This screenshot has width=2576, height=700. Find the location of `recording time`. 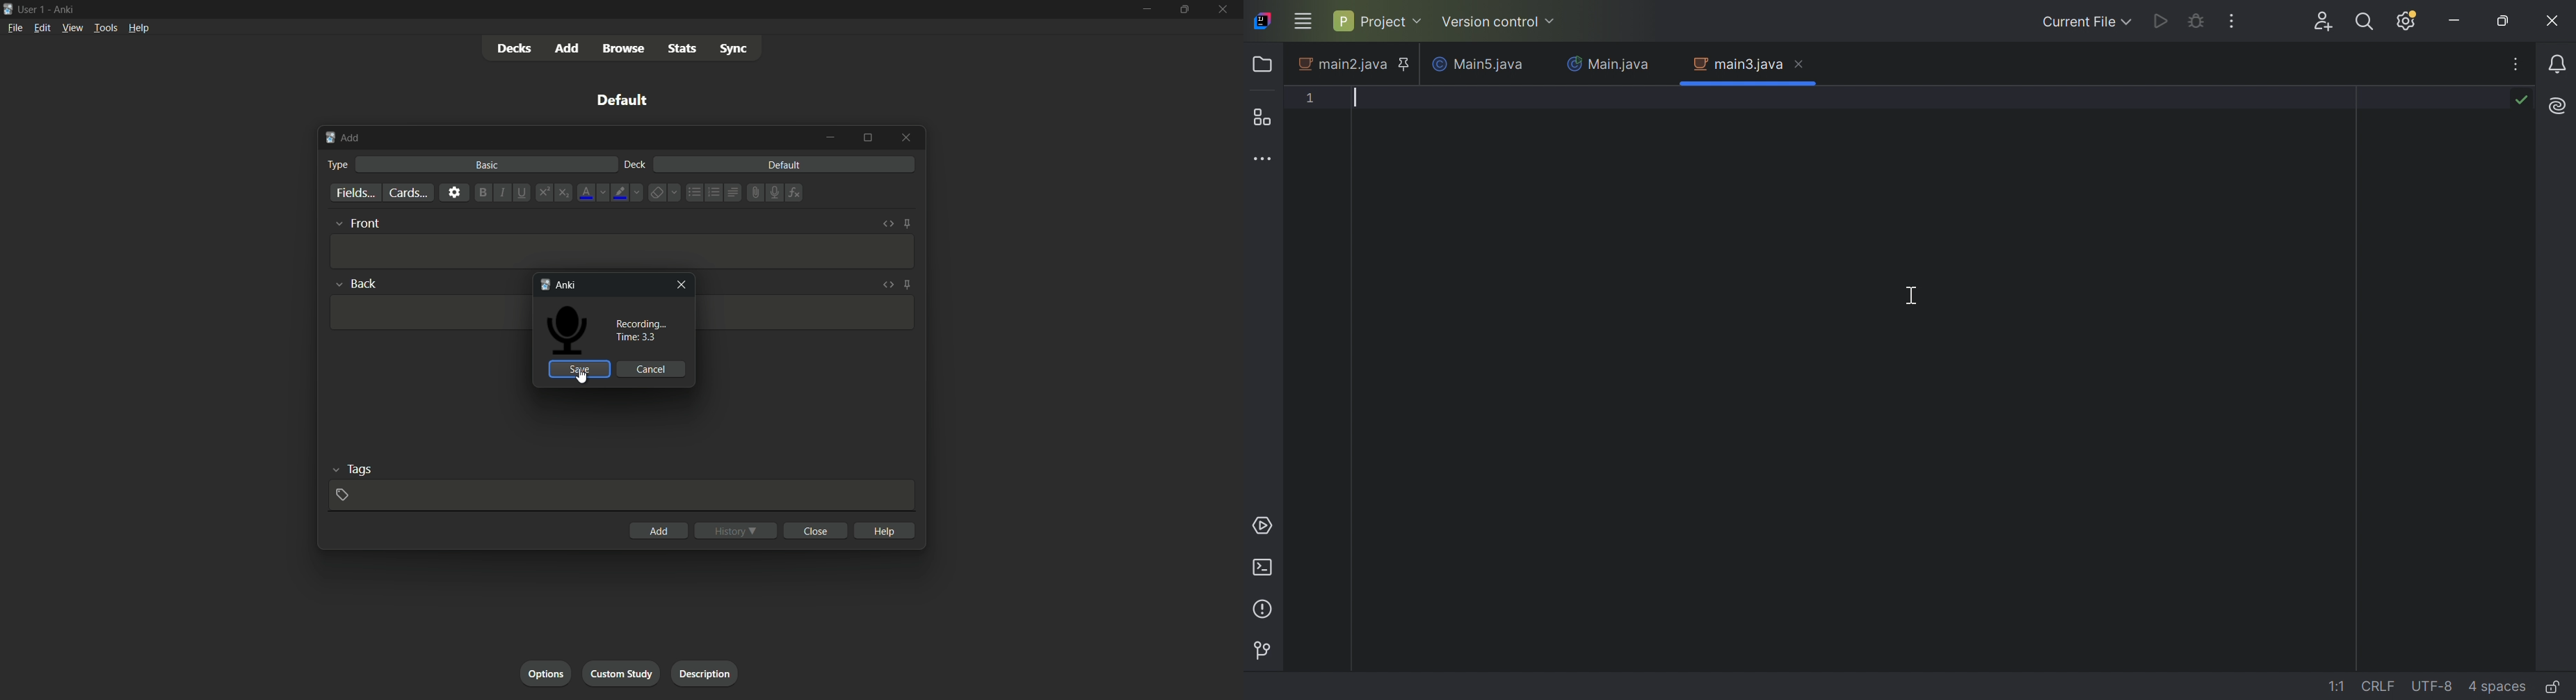

recording time is located at coordinates (641, 331).